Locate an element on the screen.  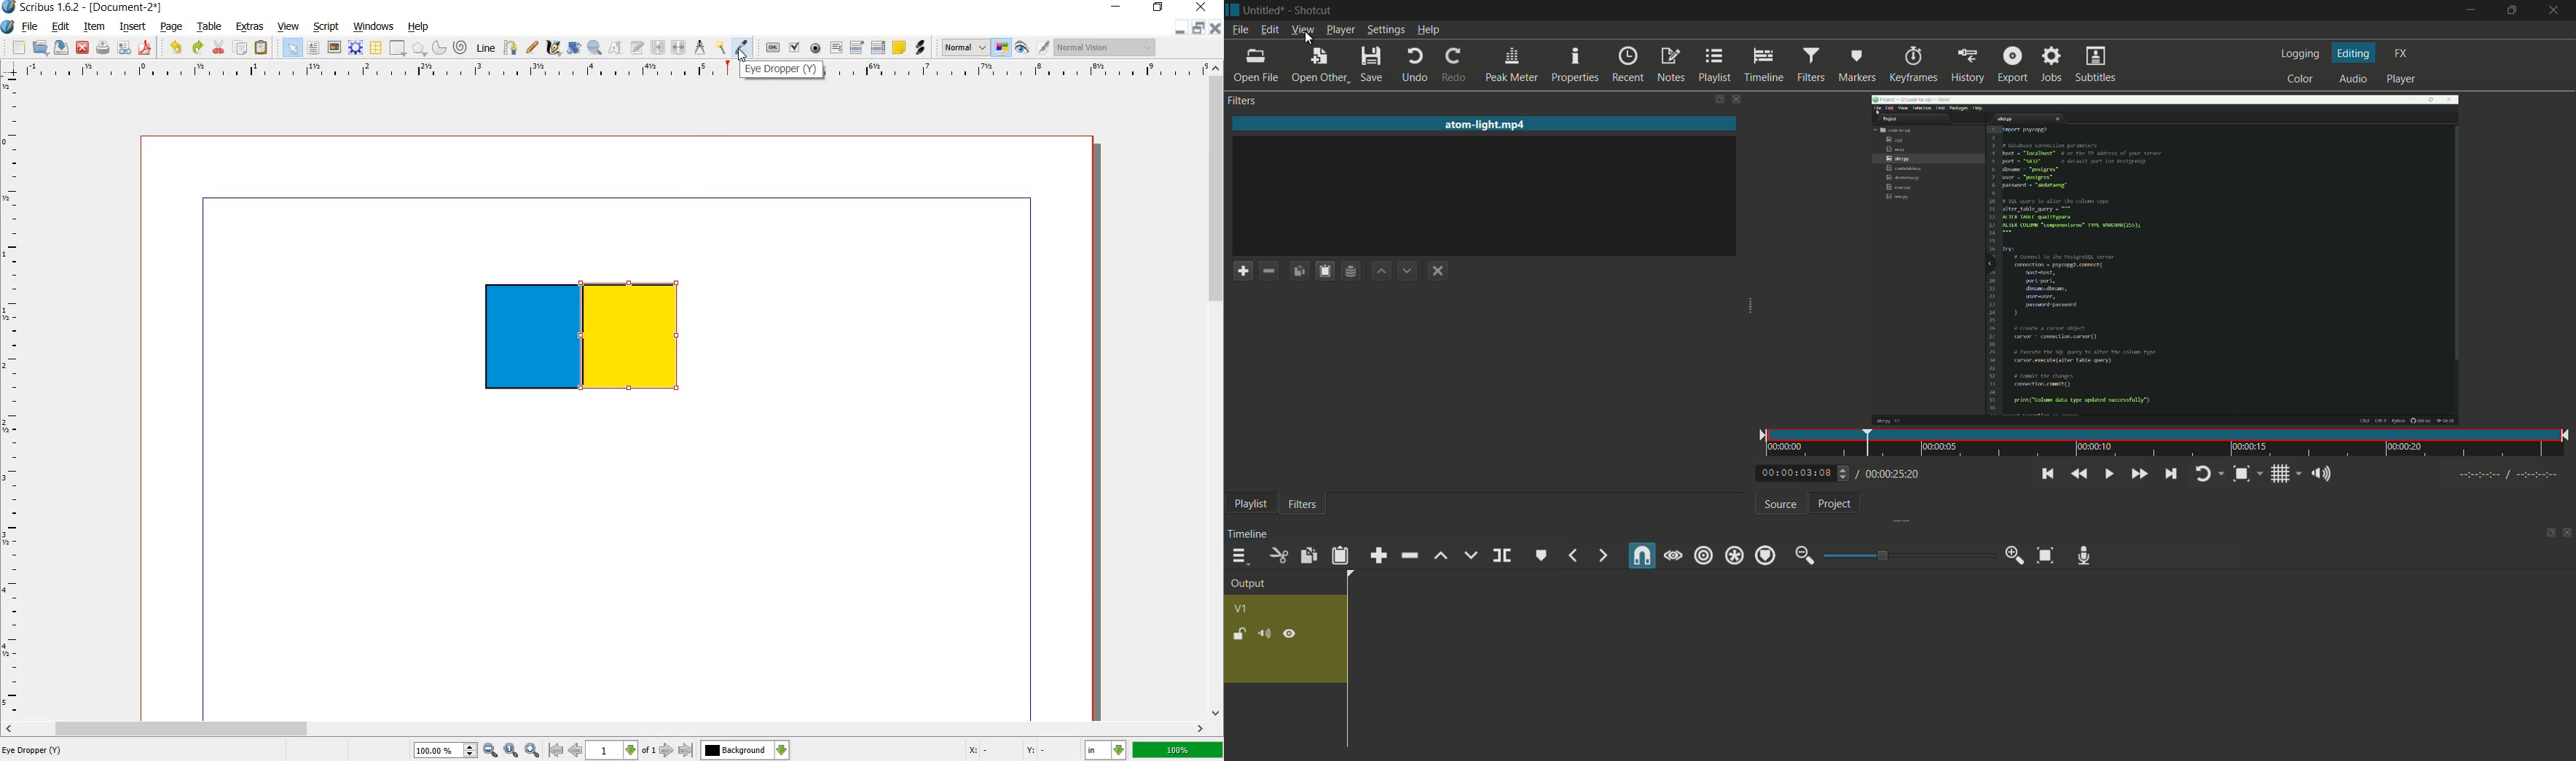
quickly play forward is located at coordinates (2139, 474).